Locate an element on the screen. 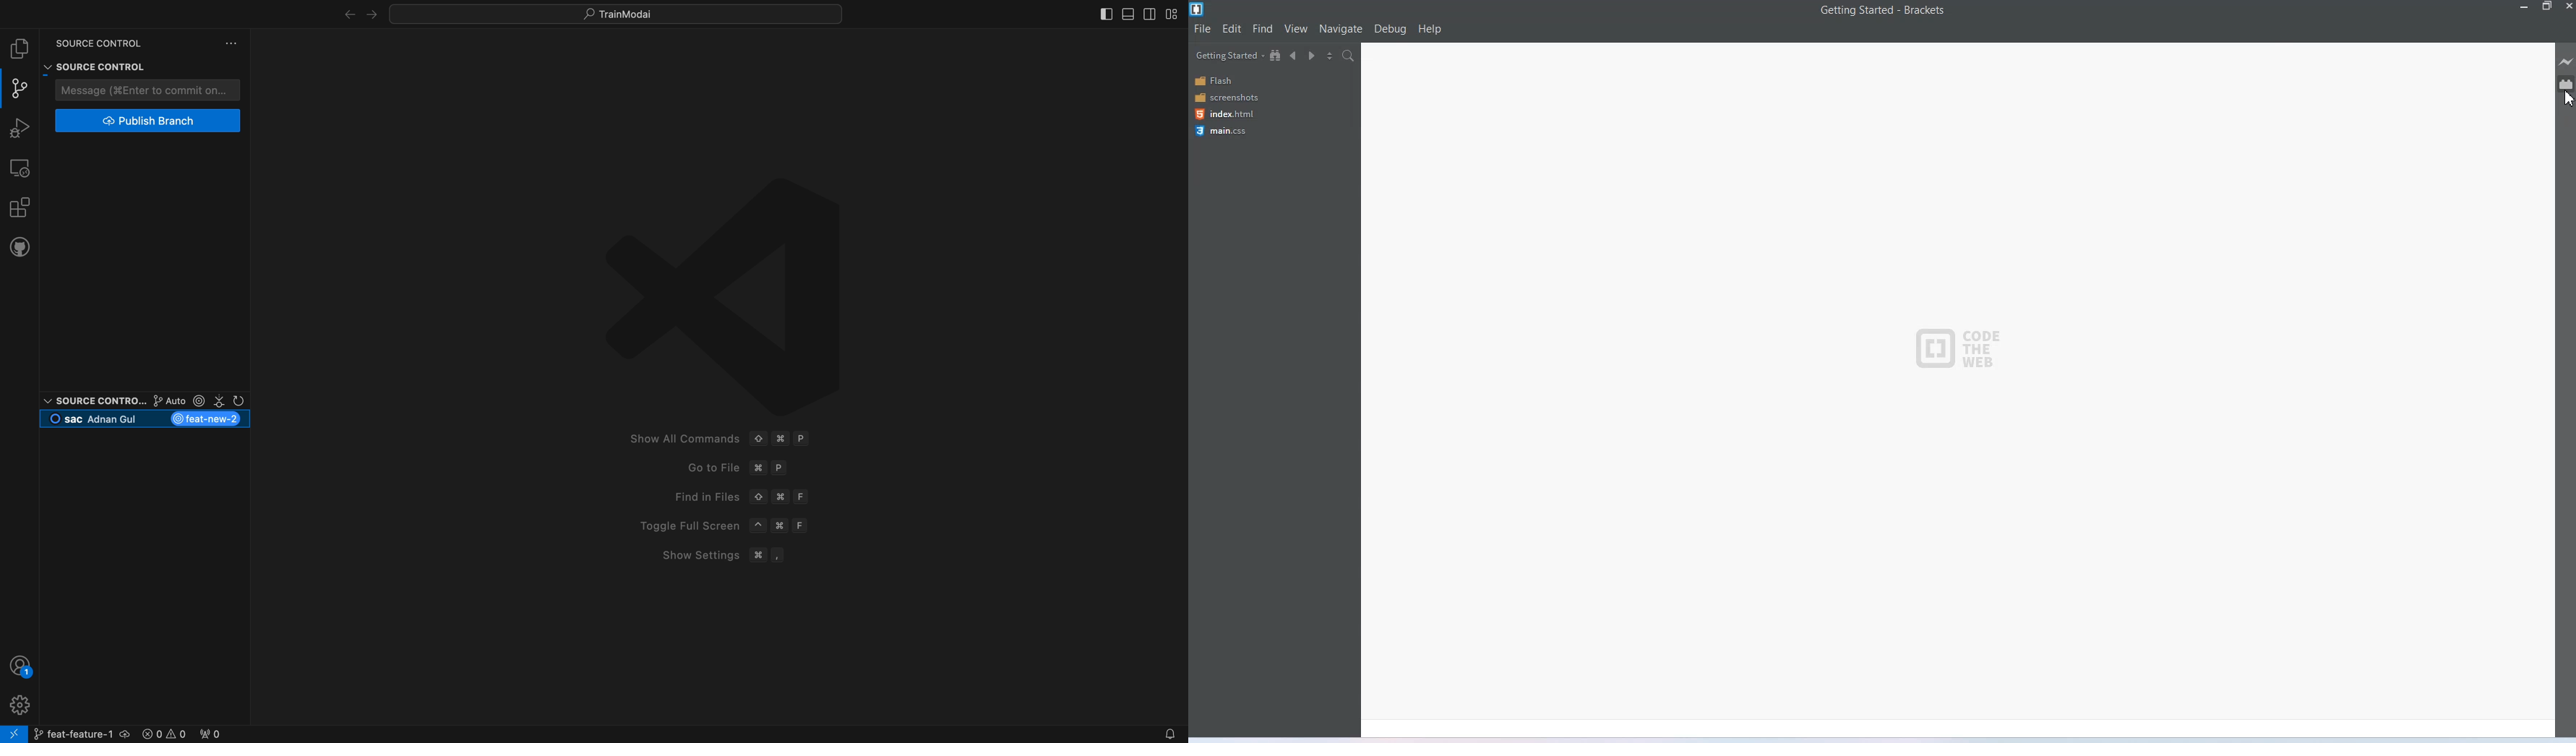 The height and width of the screenshot is (756, 2576). Find in files is located at coordinates (1349, 56).